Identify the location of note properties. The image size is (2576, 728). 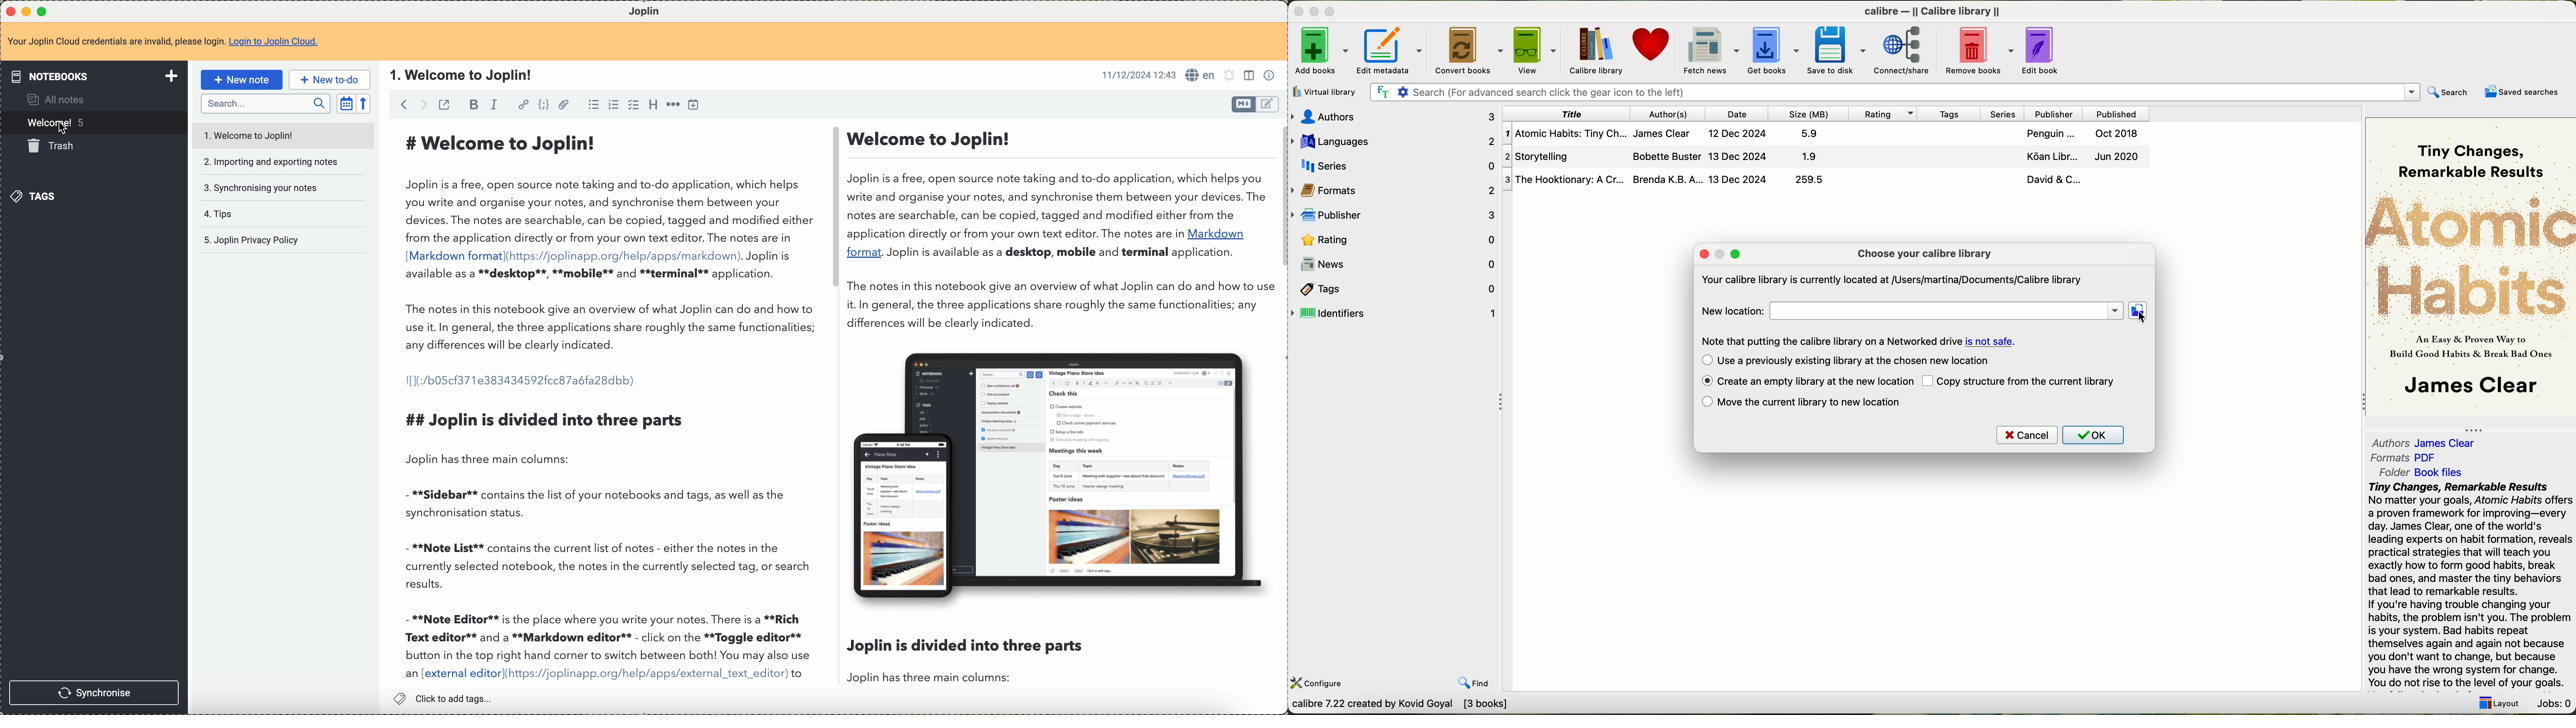
(1270, 76).